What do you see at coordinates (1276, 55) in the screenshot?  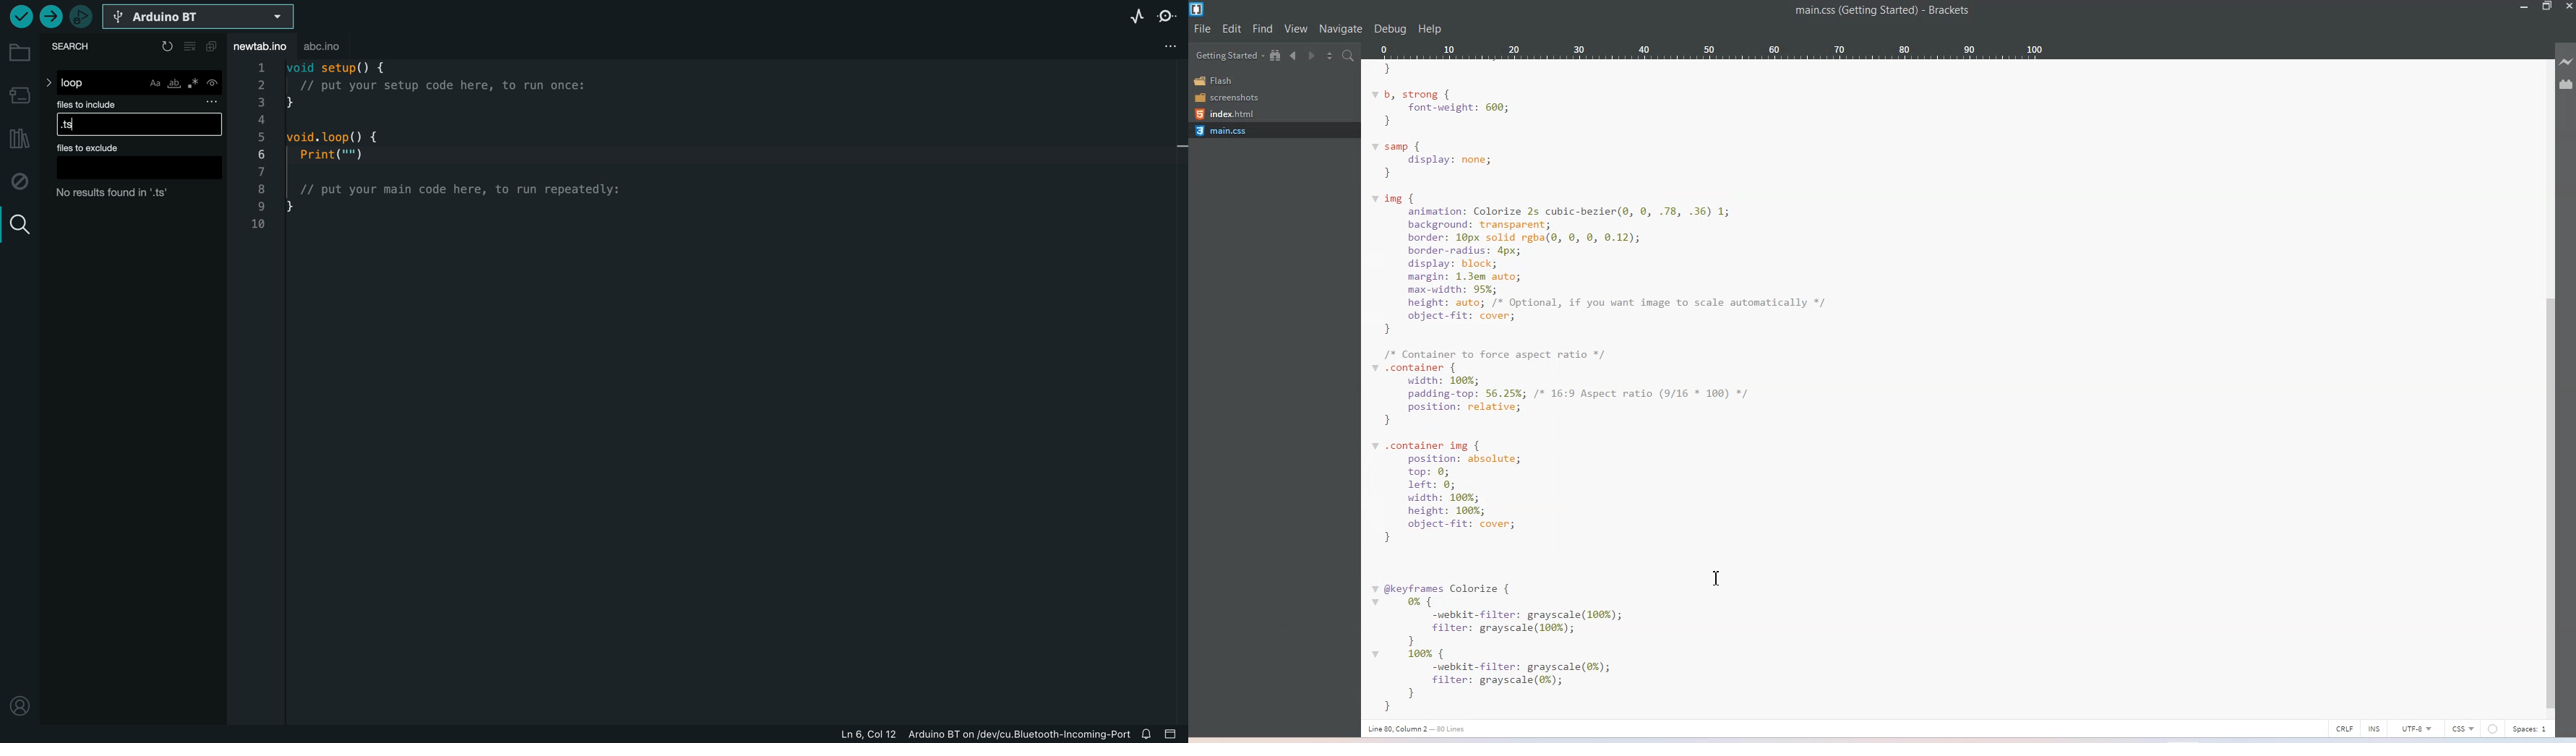 I see `Show in file tree` at bounding box center [1276, 55].